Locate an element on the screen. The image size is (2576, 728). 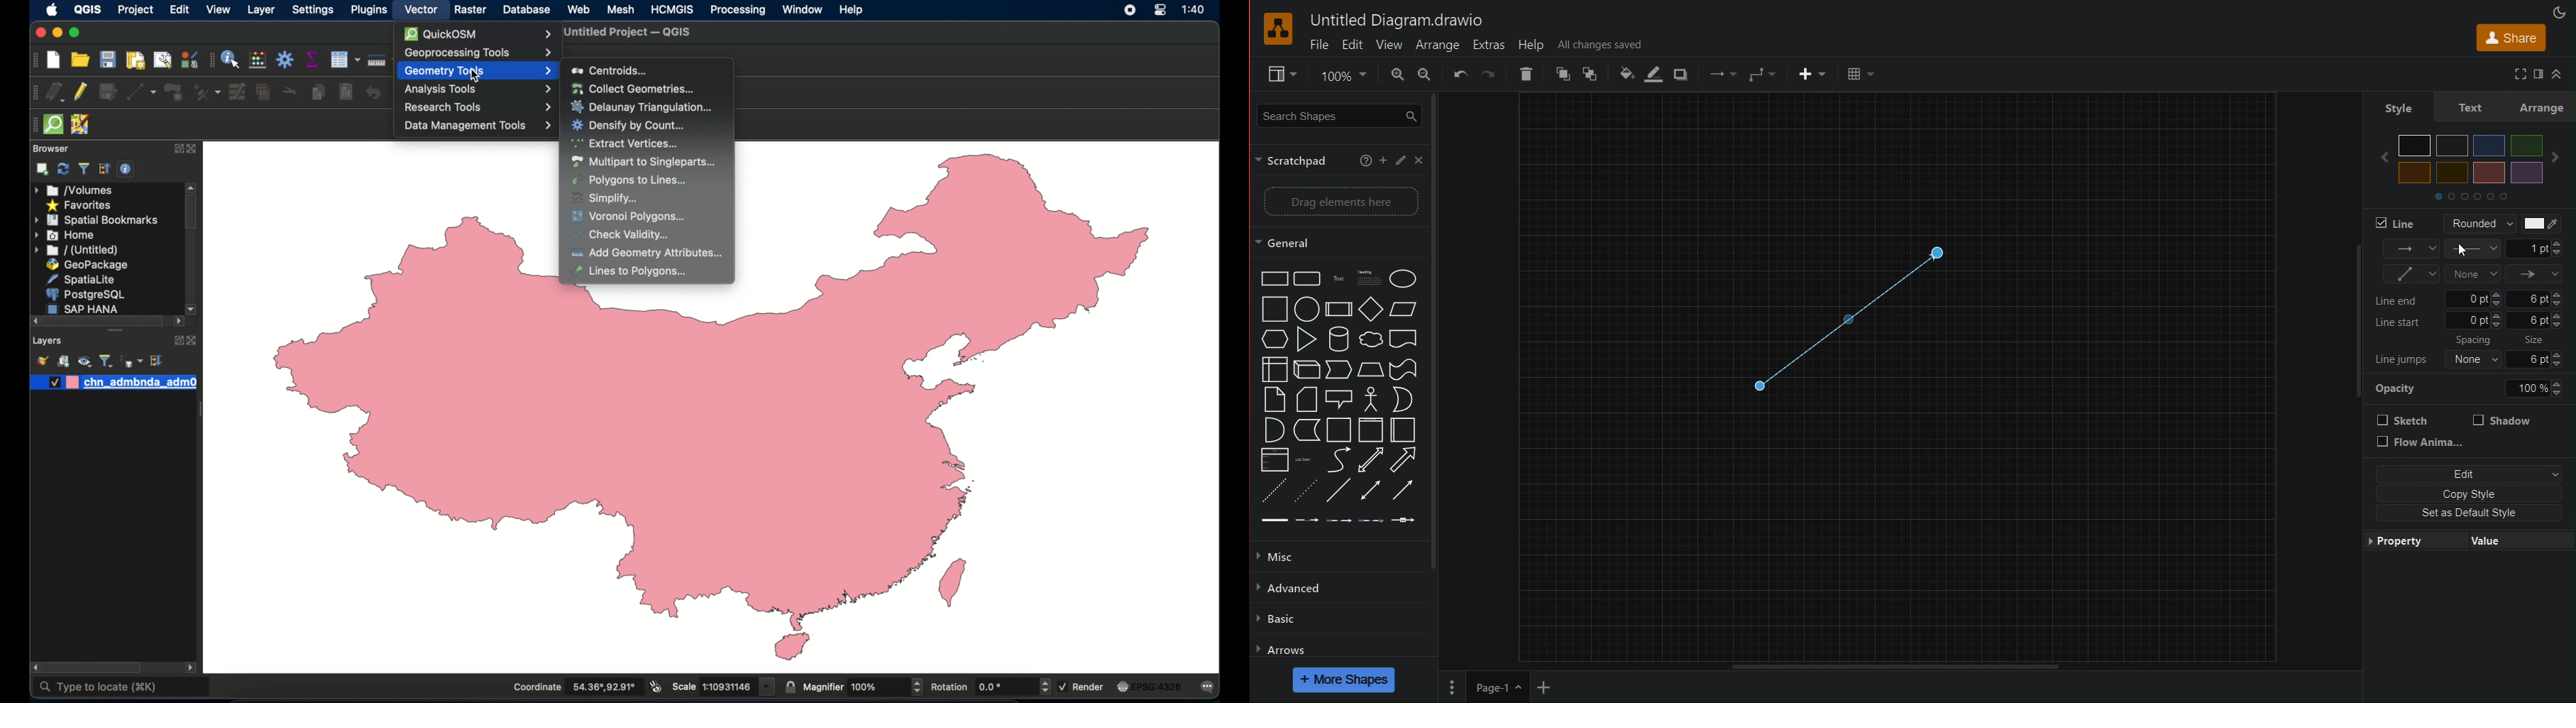
voronoi polygons is located at coordinates (630, 217).